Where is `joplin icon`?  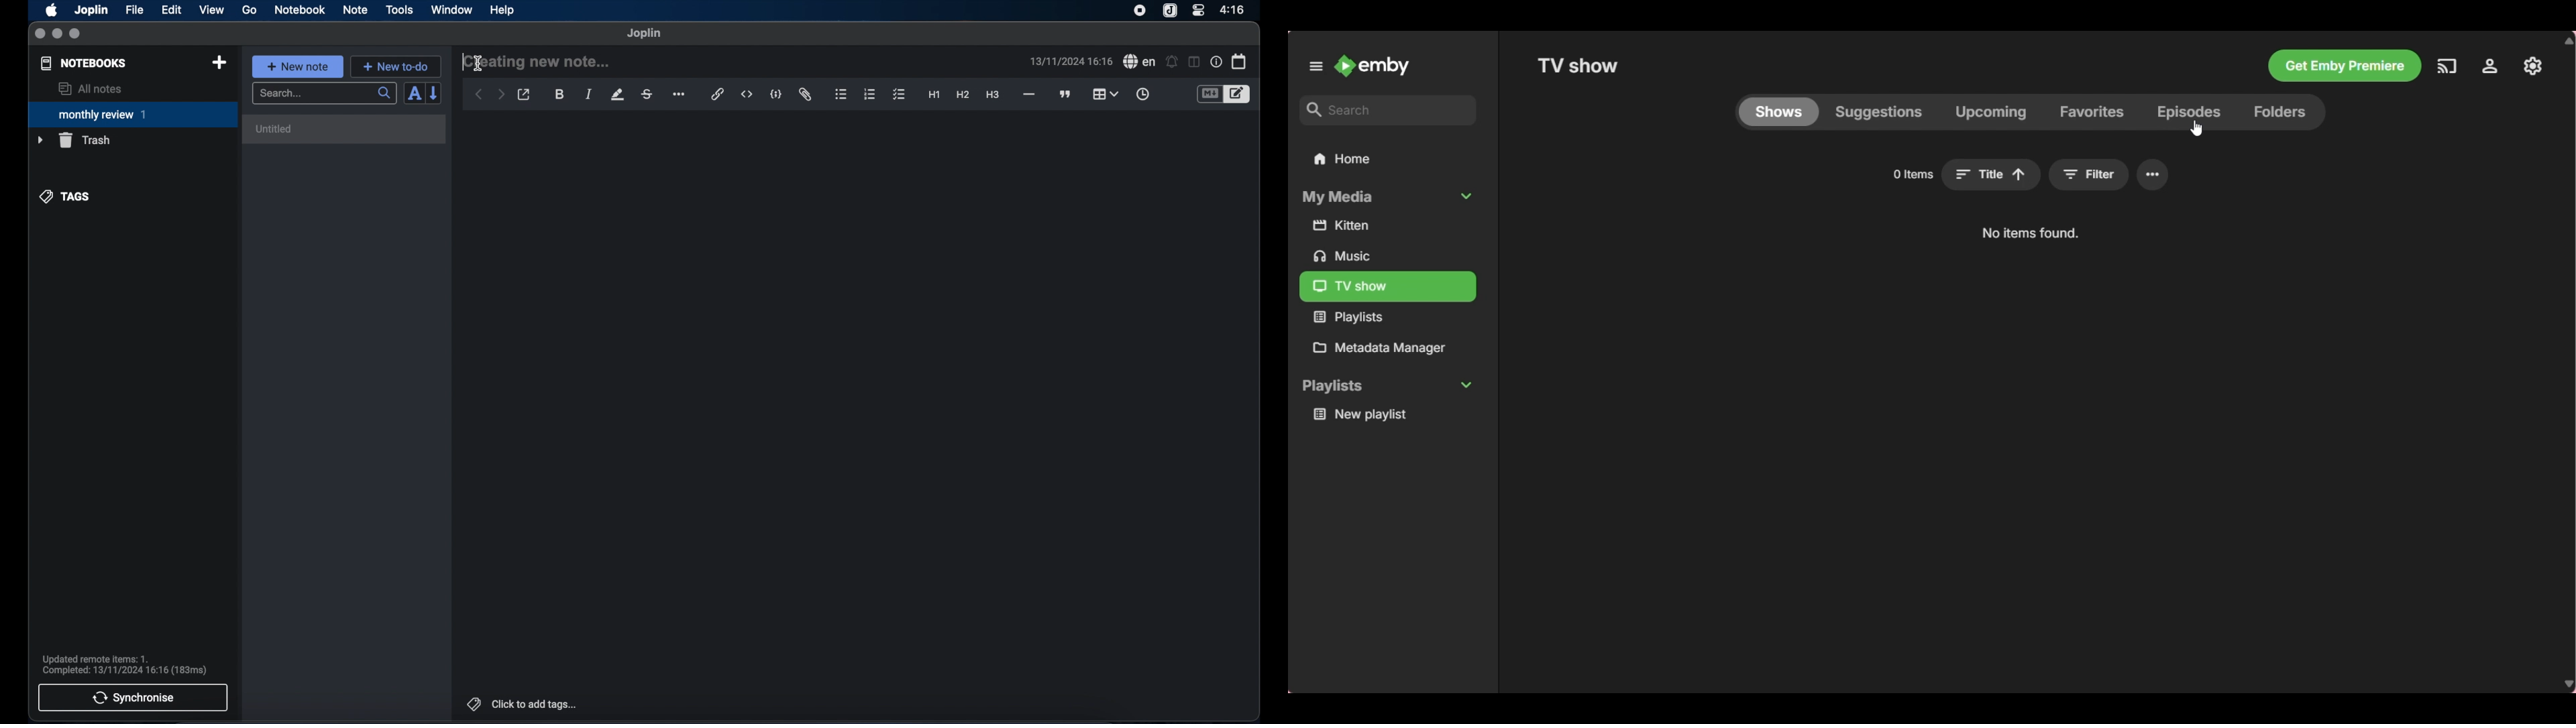 joplin icon is located at coordinates (1169, 11).